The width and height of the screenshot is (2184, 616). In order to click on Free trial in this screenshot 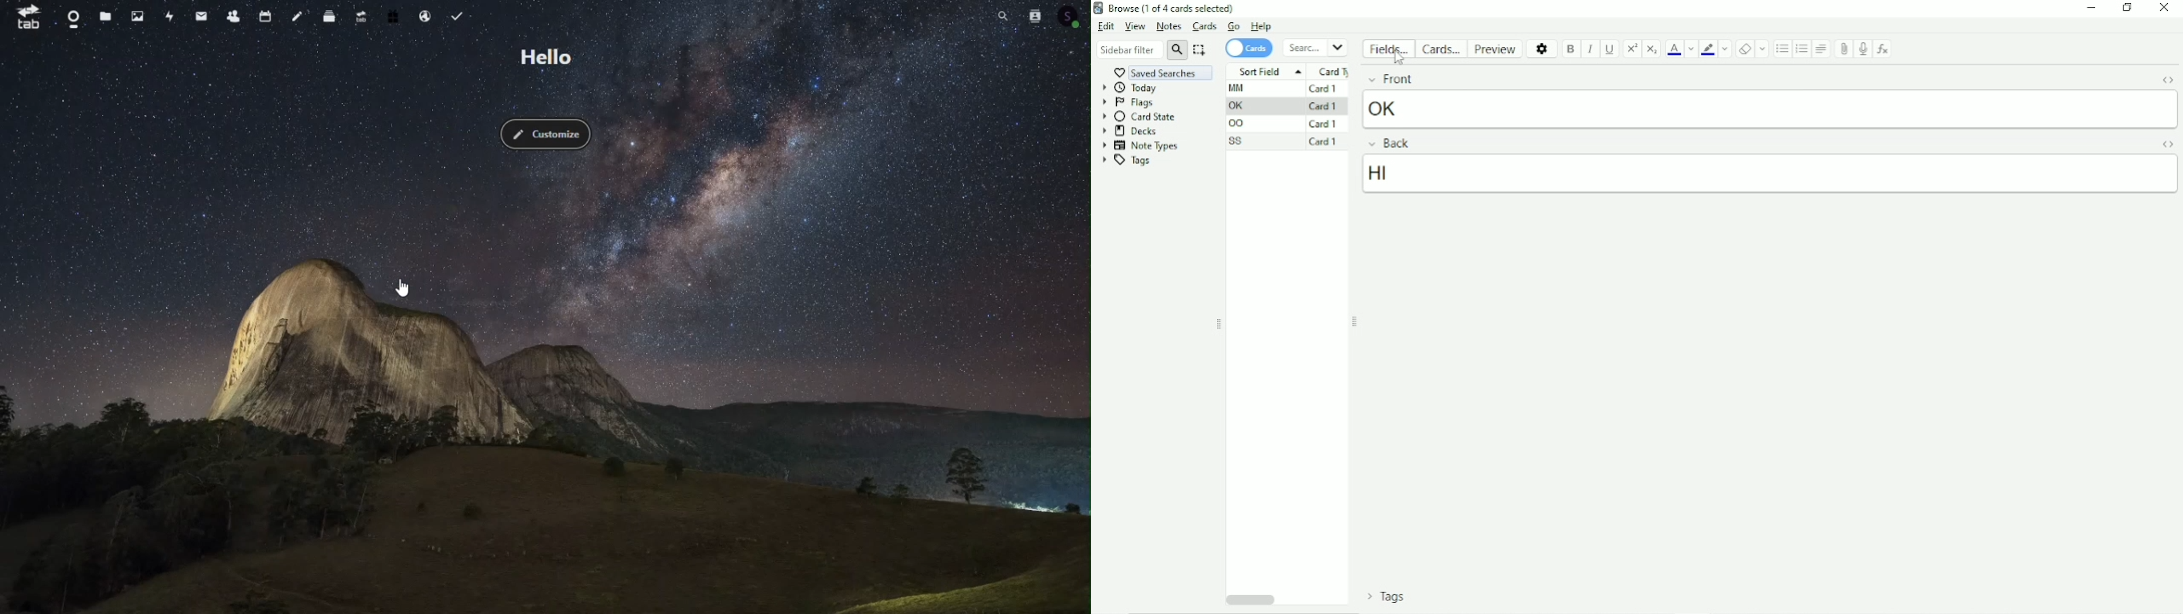, I will do `click(392, 18)`.